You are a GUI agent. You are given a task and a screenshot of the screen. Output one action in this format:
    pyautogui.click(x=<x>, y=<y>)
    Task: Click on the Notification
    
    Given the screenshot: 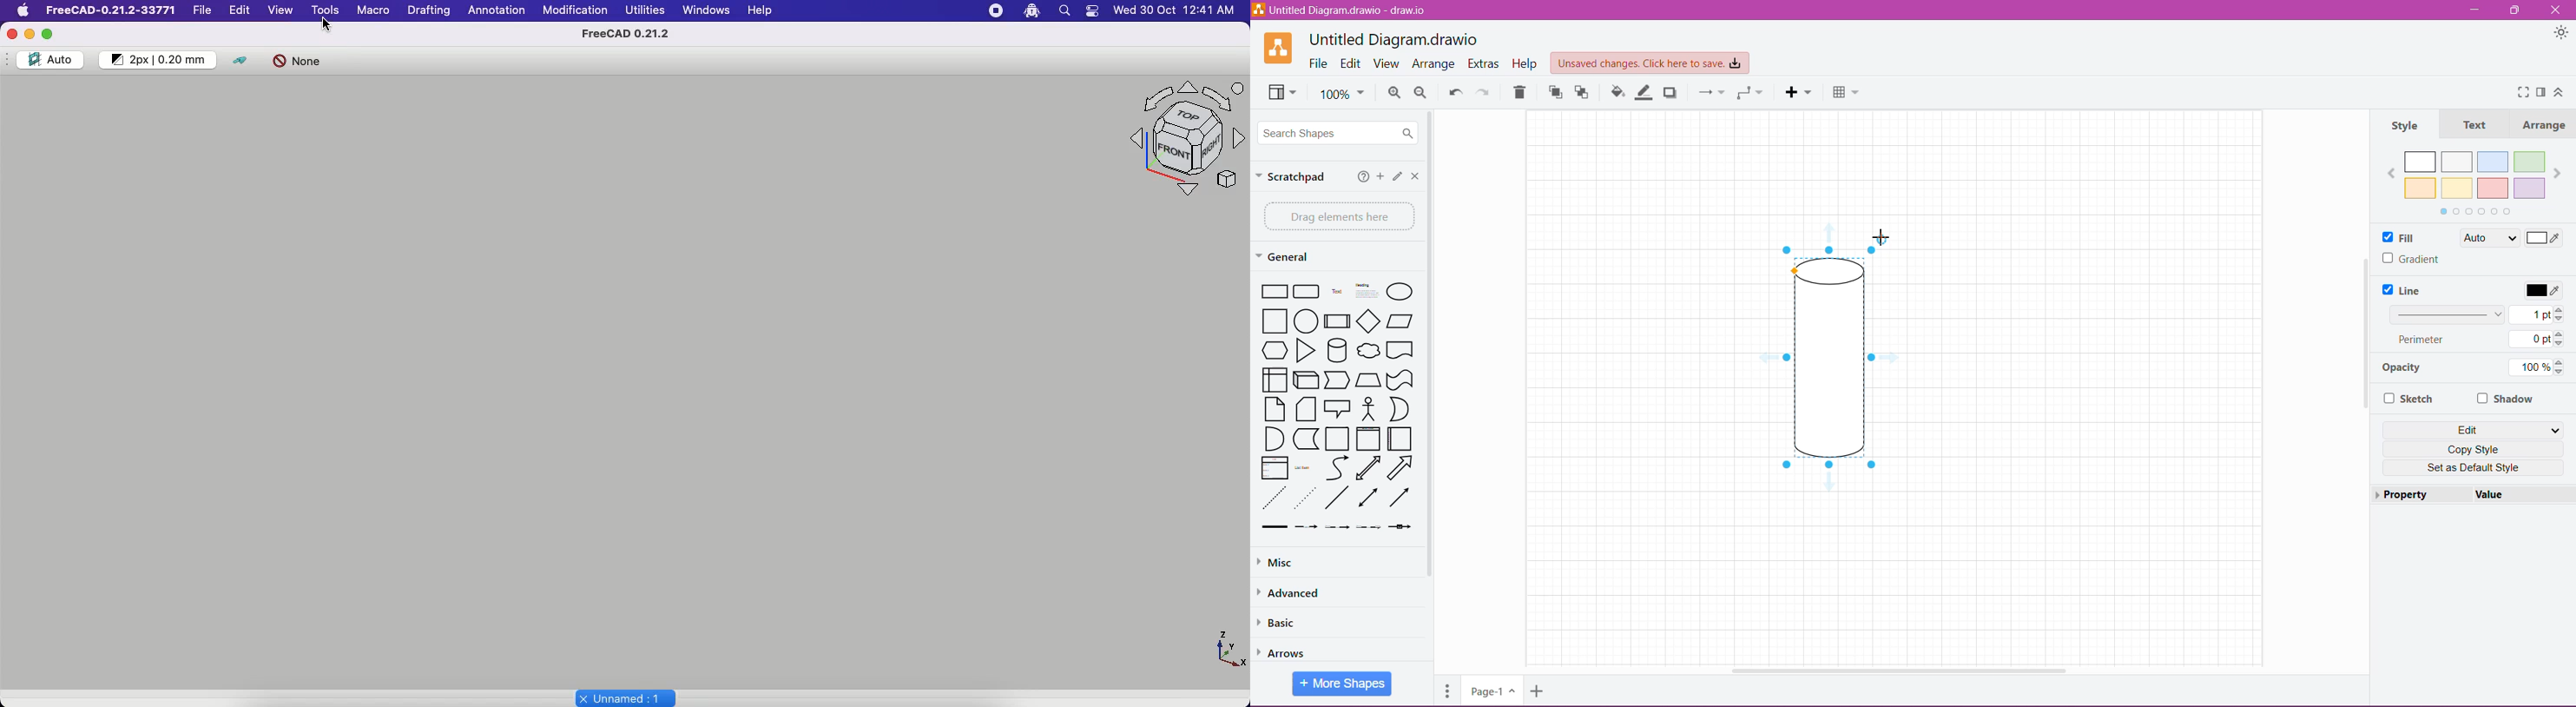 What is the action you would take?
    pyautogui.click(x=1097, y=11)
    